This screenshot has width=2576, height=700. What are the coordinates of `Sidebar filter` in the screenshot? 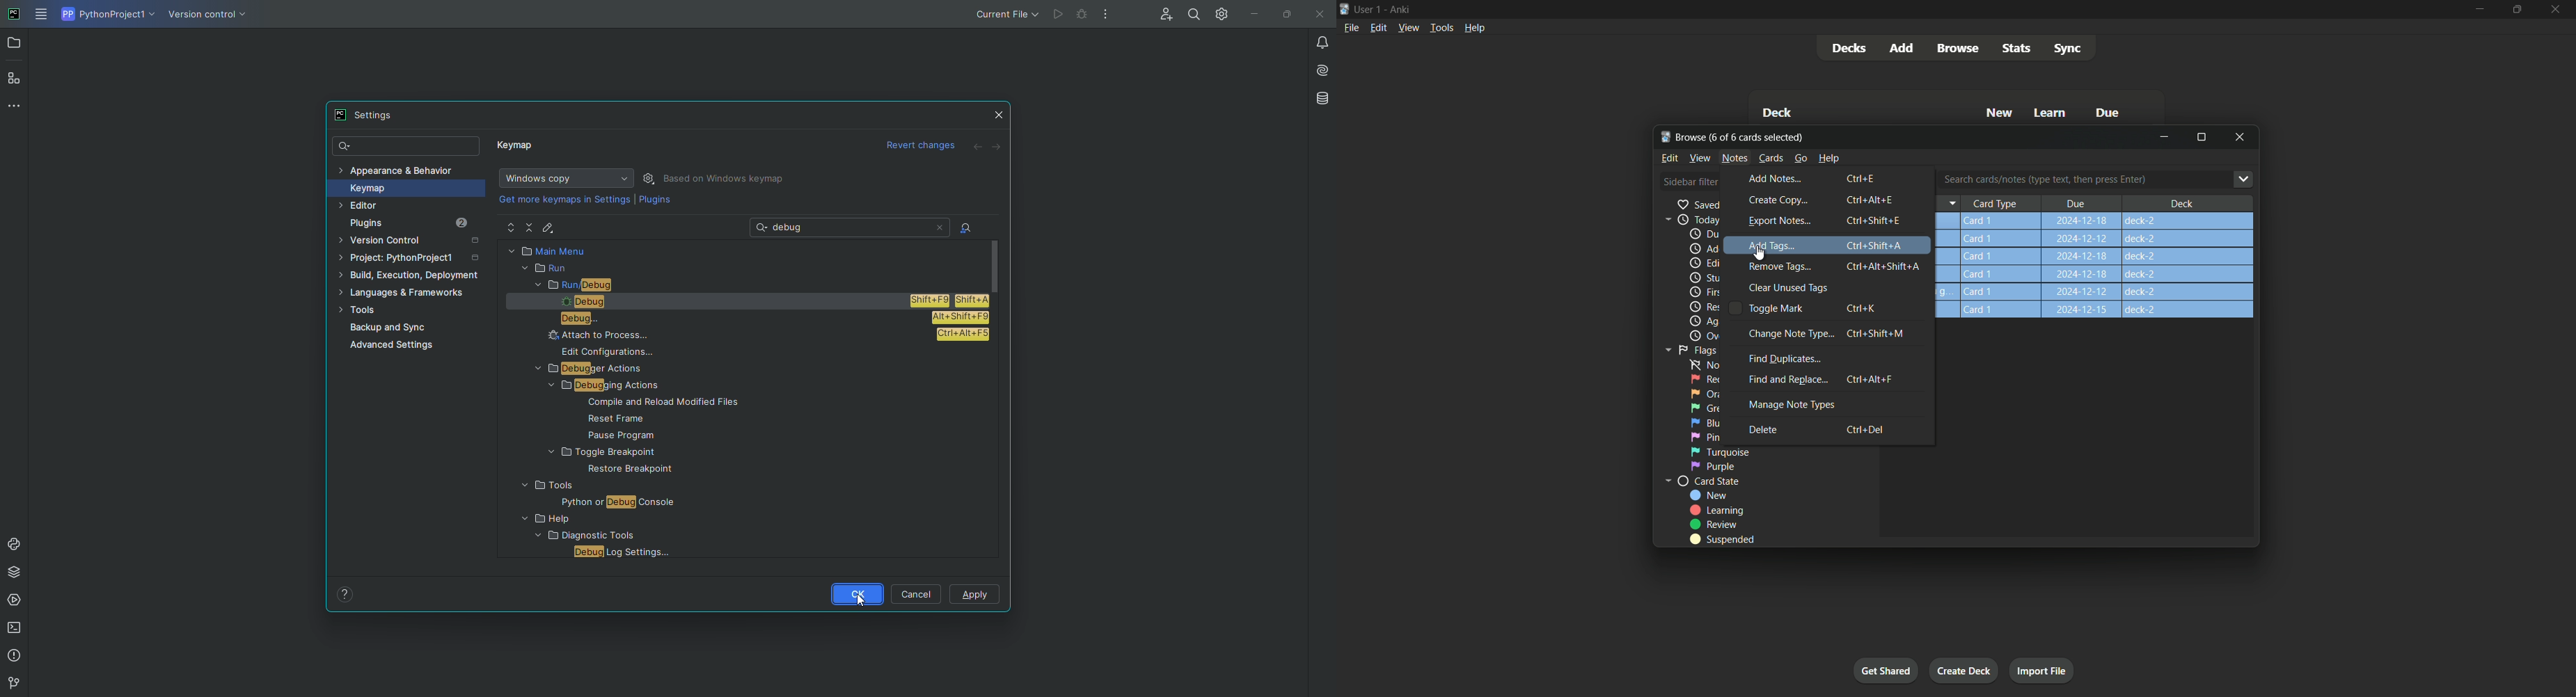 It's located at (1691, 181).